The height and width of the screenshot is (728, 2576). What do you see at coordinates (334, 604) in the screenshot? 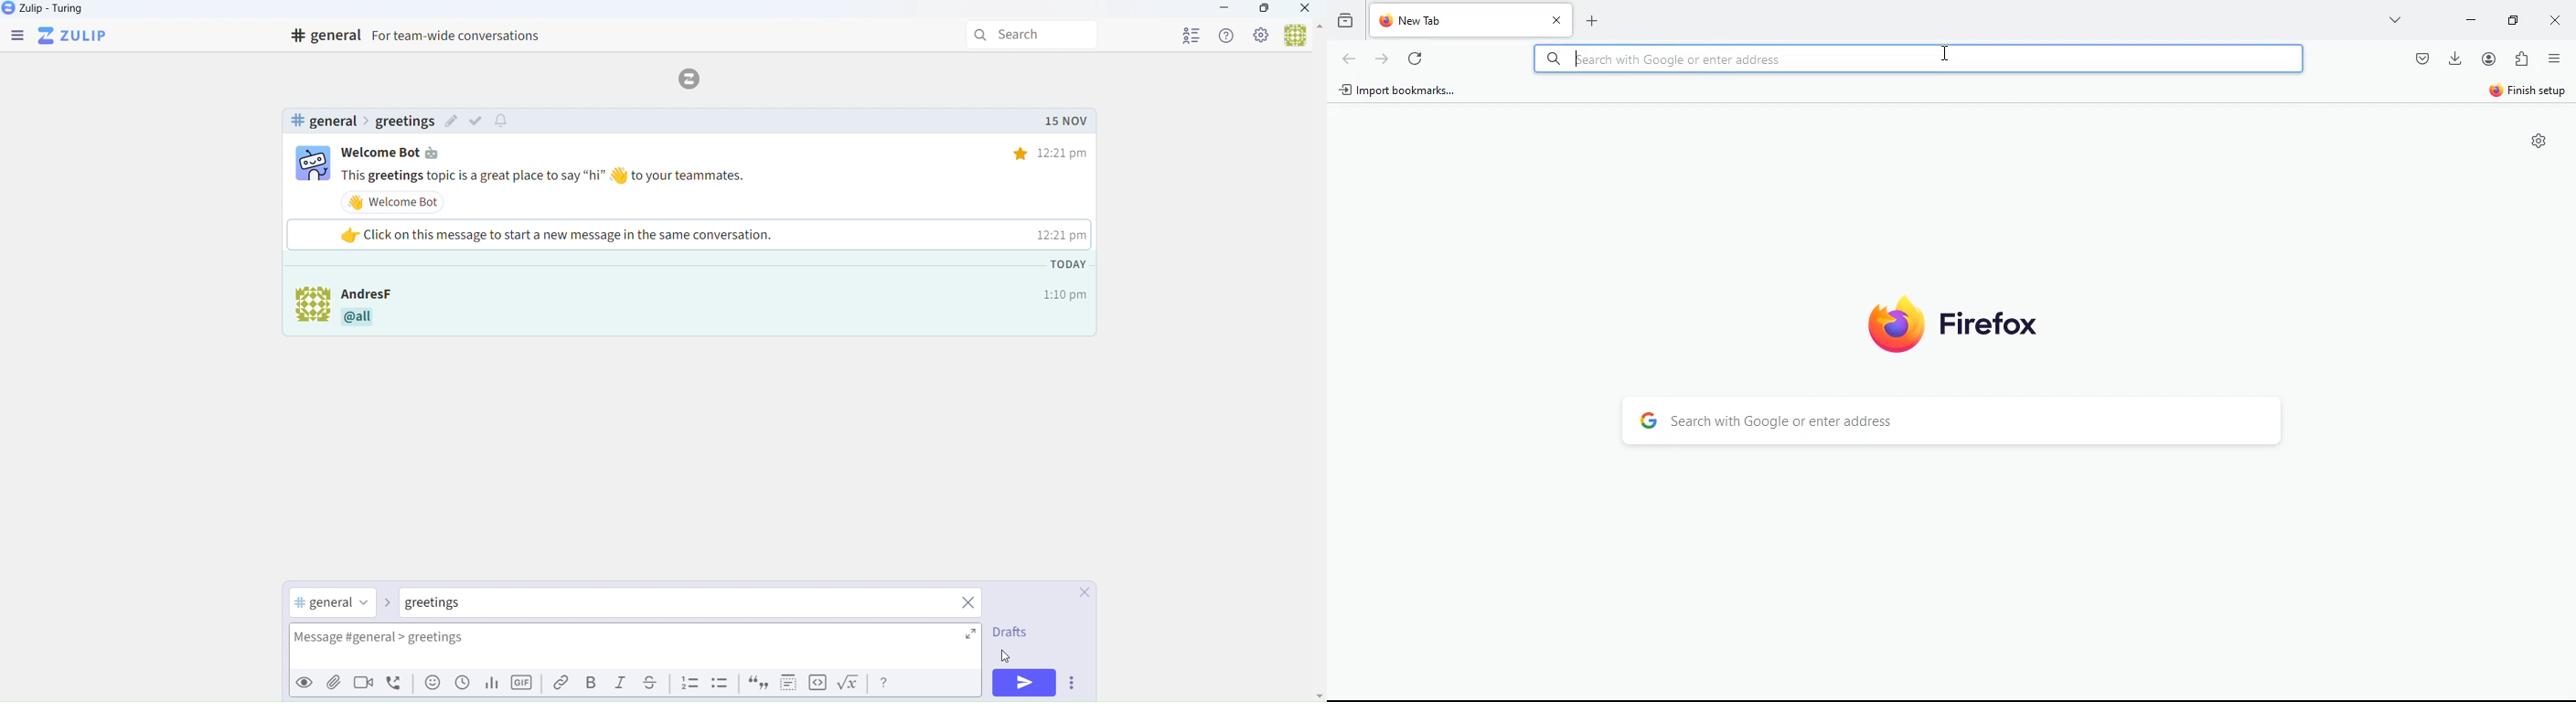
I see `Channel` at bounding box center [334, 604].